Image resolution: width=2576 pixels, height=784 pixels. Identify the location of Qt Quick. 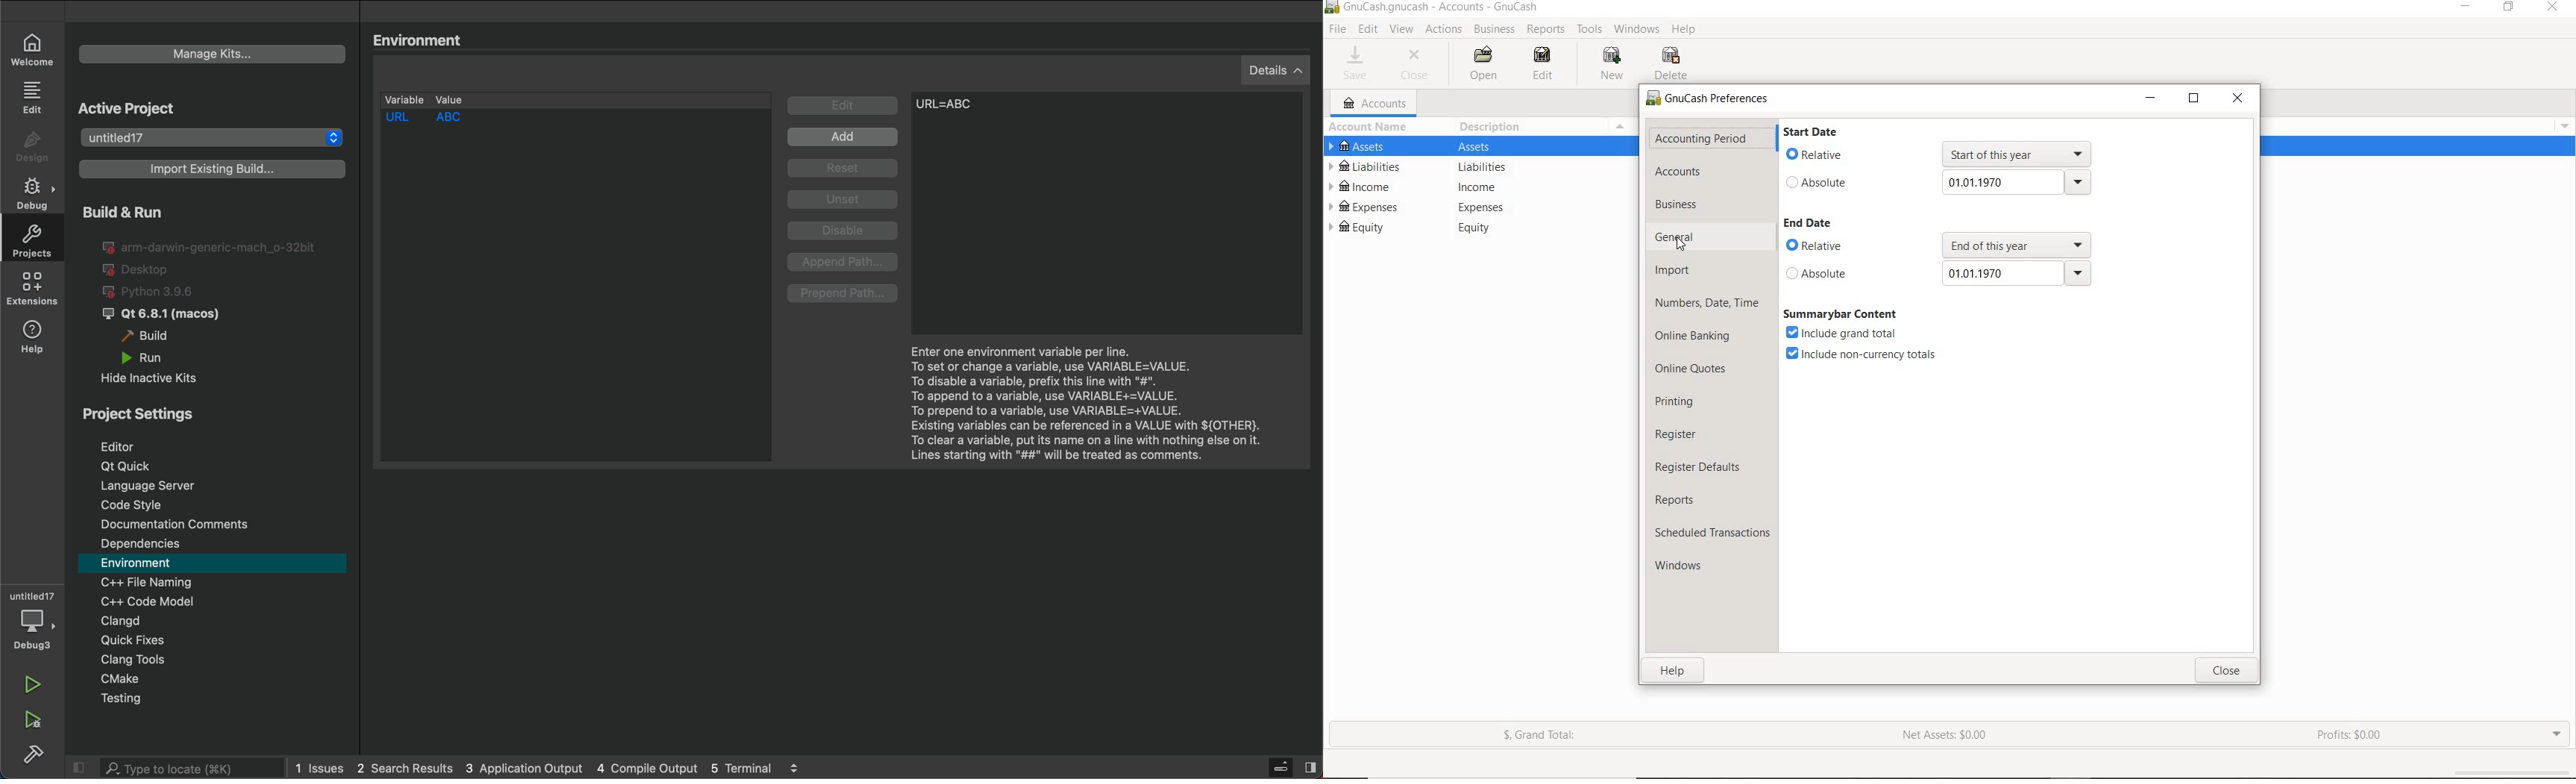
(220, 466).